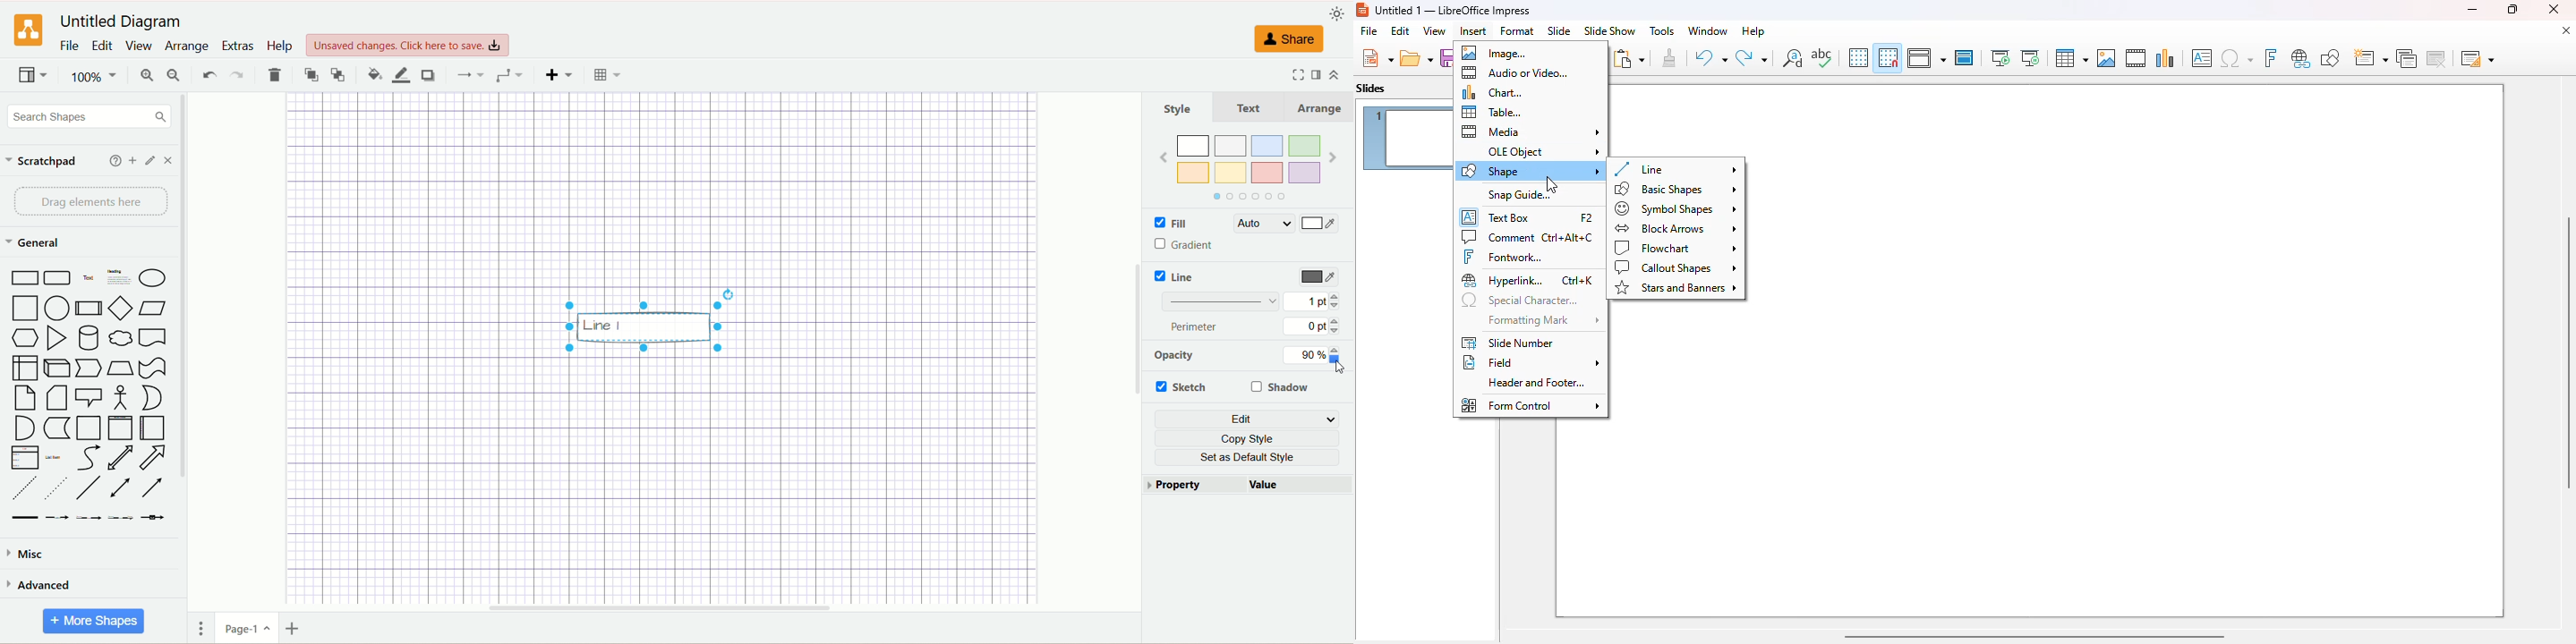 The width and height of the screenshot is (2576, 644). I want to click on Horizantal Container, so click(152, 428).